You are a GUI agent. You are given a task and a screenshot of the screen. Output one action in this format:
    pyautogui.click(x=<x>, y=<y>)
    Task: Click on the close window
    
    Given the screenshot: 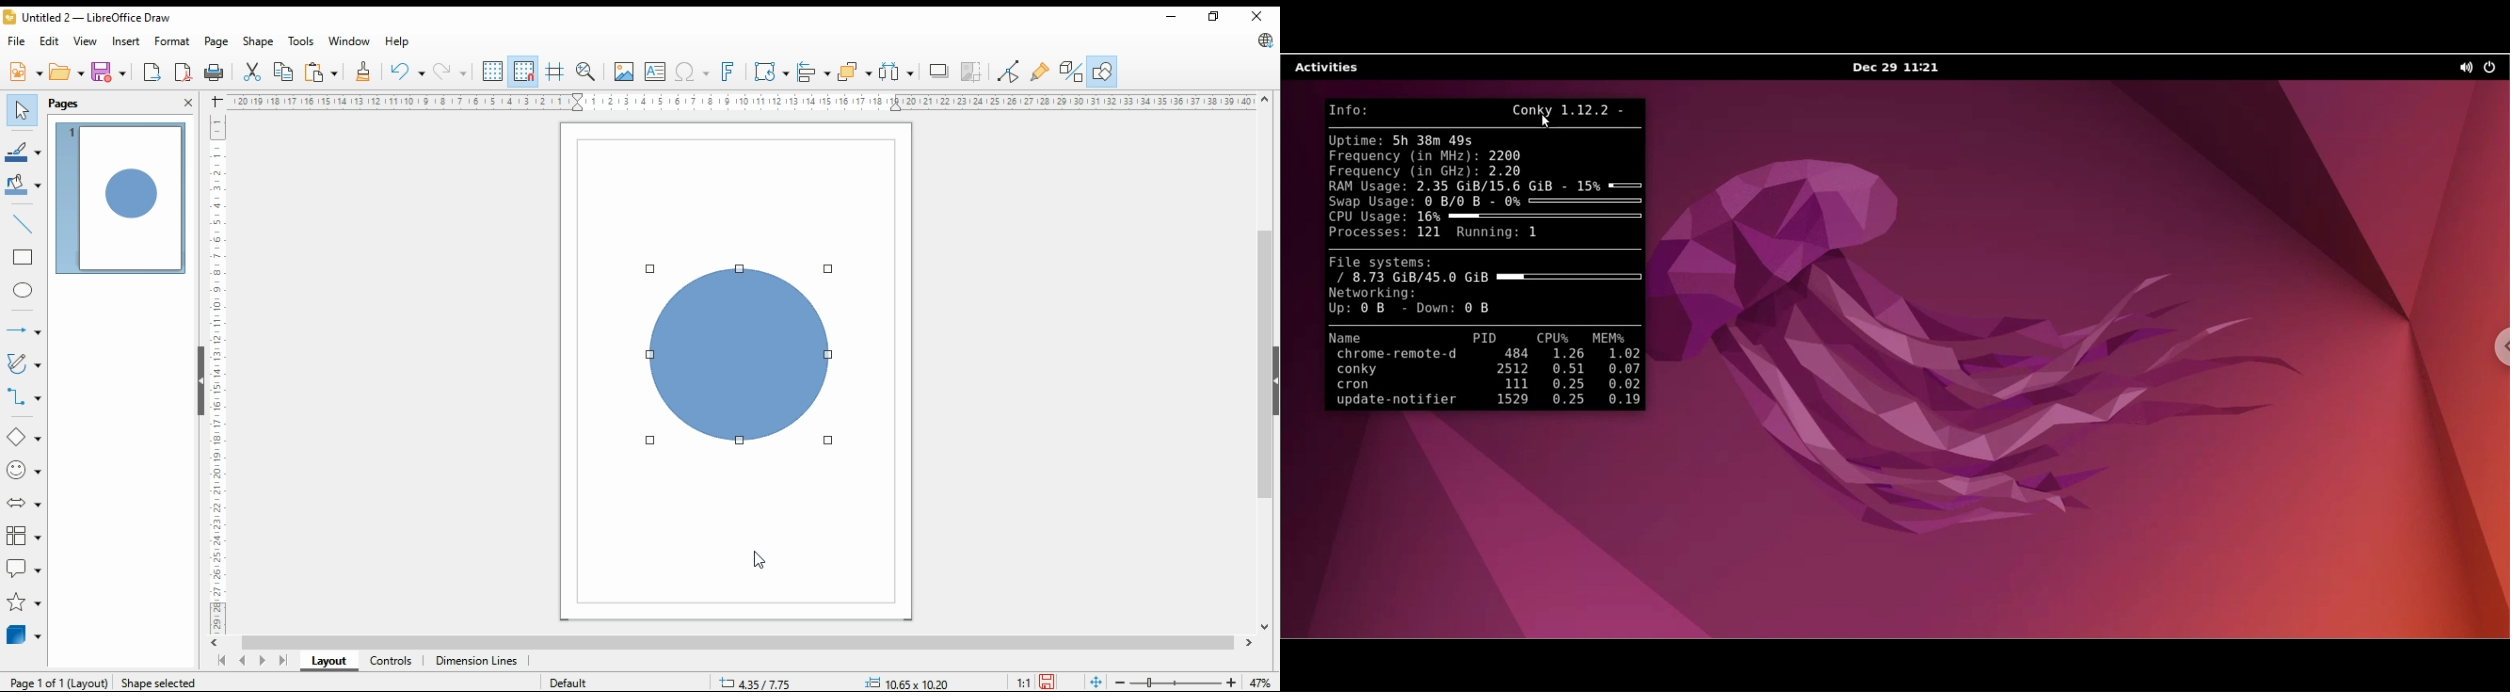 What is the action you would take?
    pyautogui.click(x=1257, y=16)
    